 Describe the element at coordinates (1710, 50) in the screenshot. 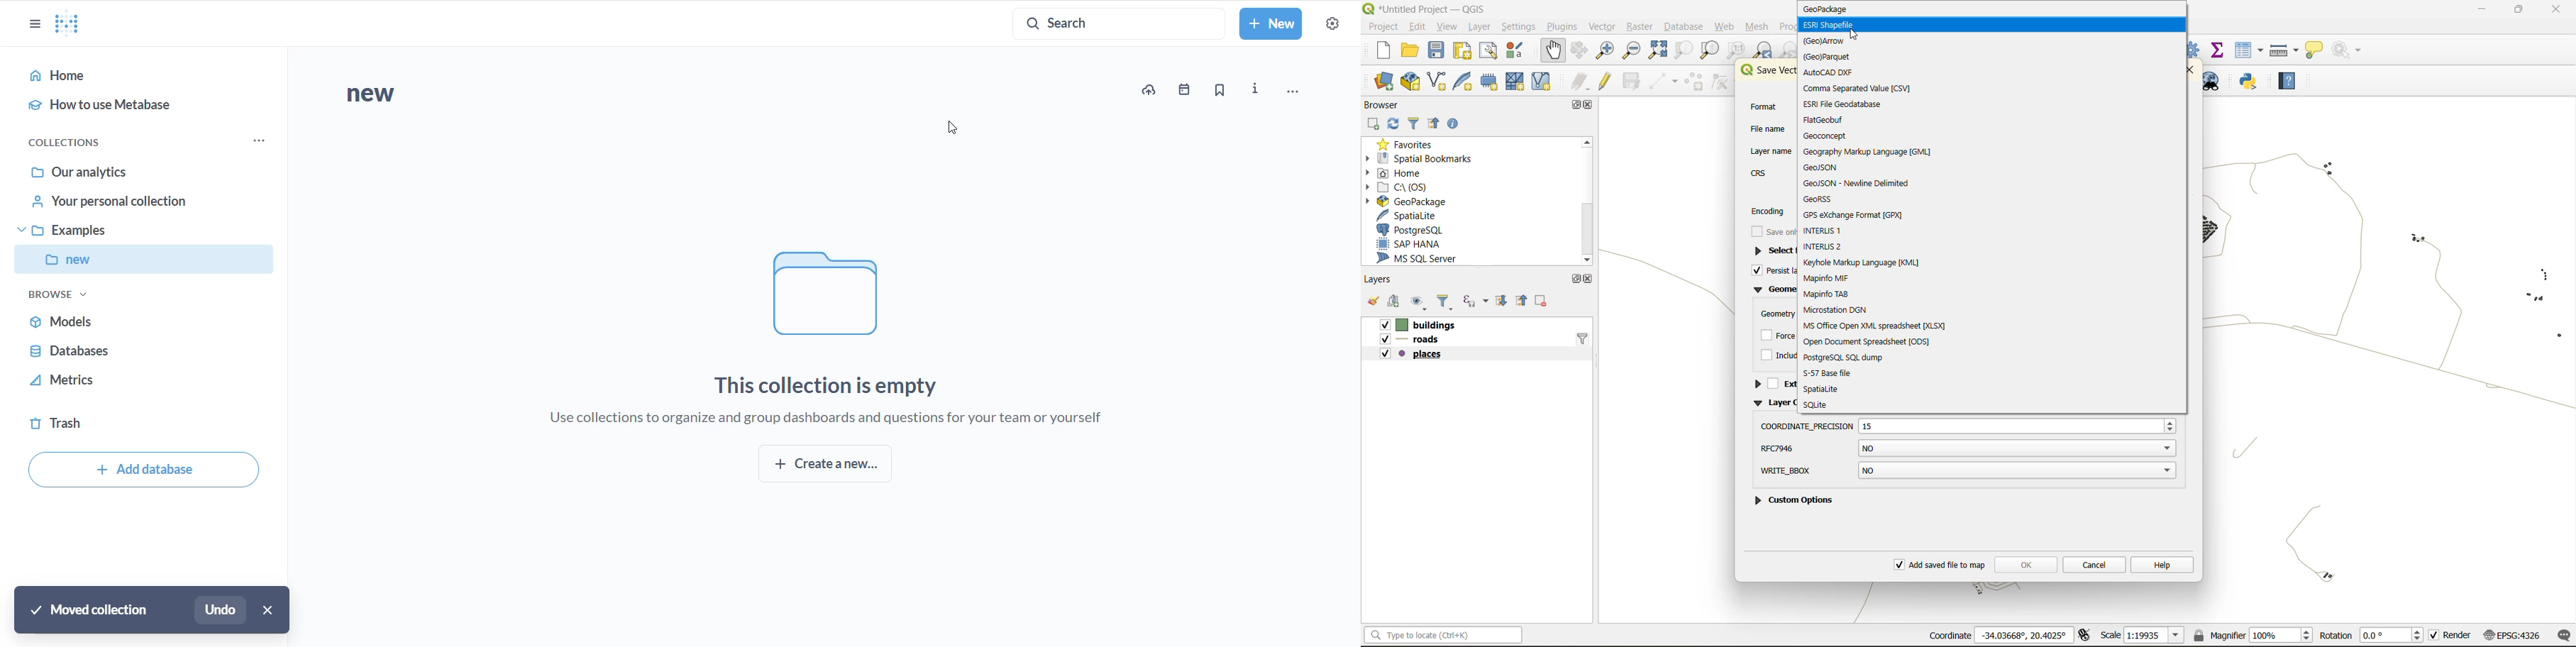

I see `zoom layer` at that location.